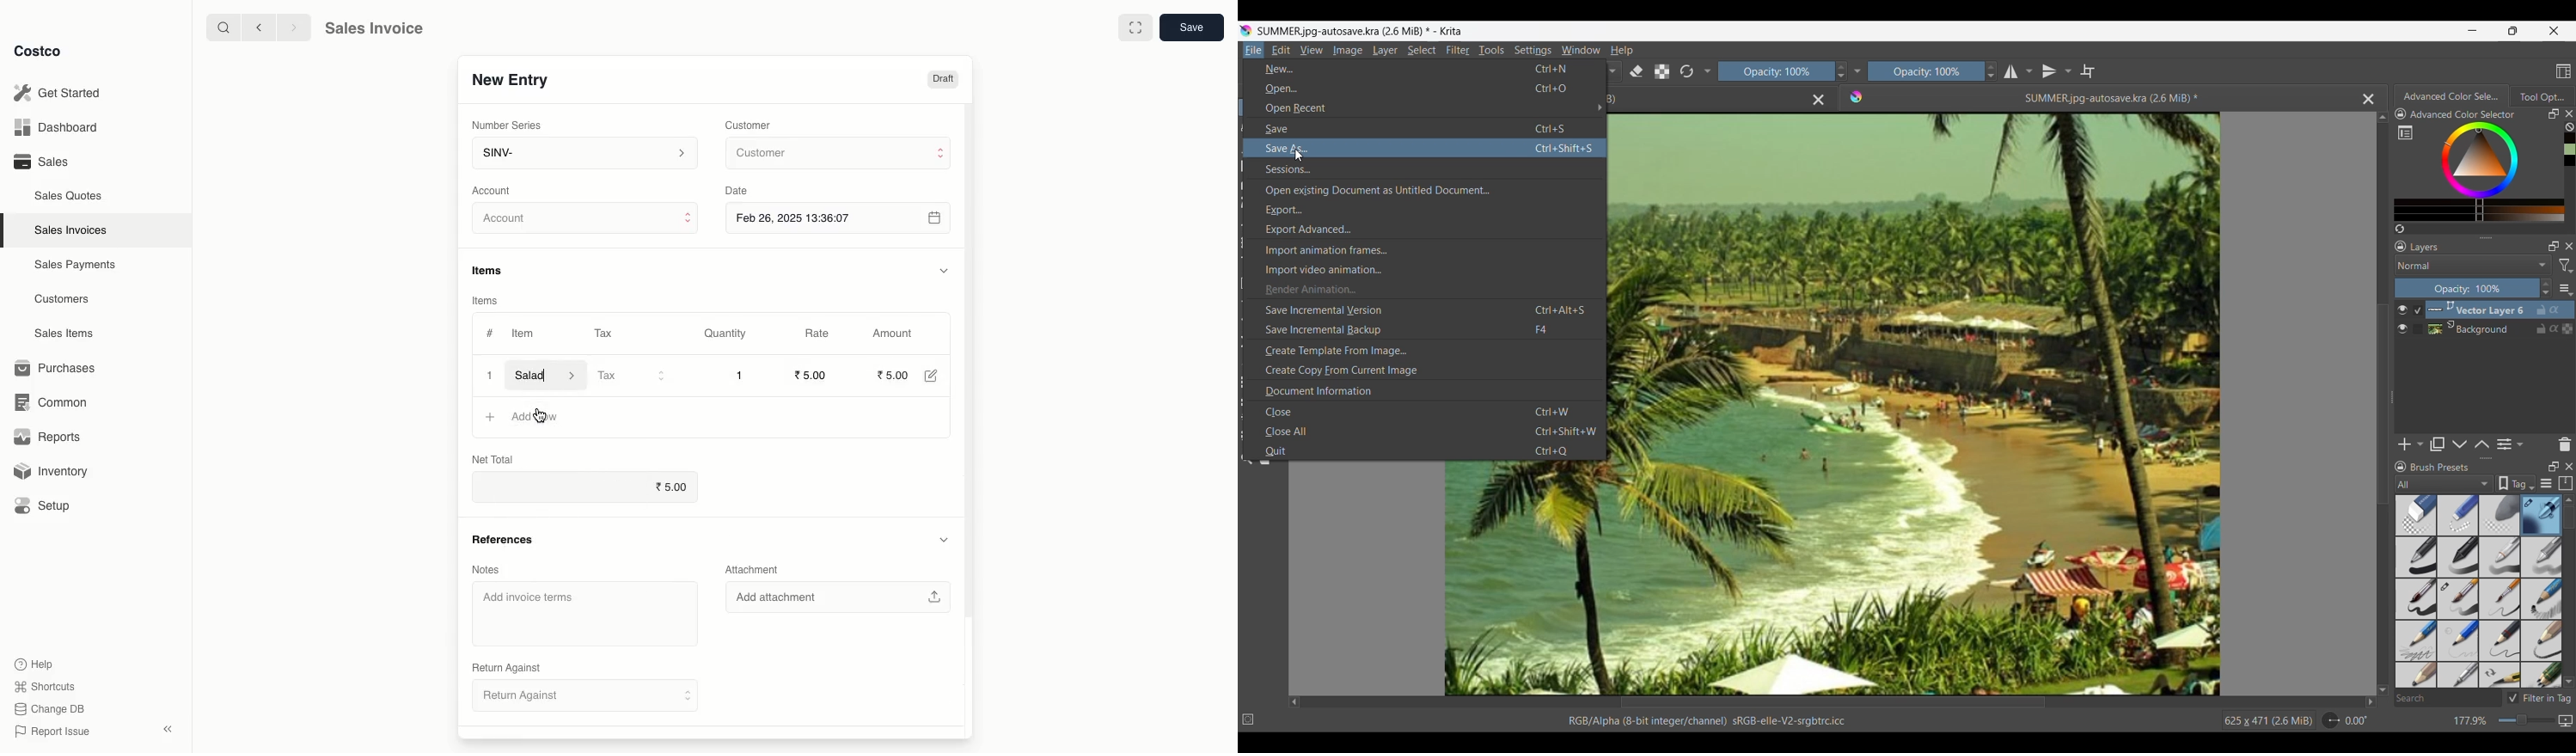  Describe the element at coordinates (2403, 319) in the screenshot. I see `Show/Hide layer` at that location.